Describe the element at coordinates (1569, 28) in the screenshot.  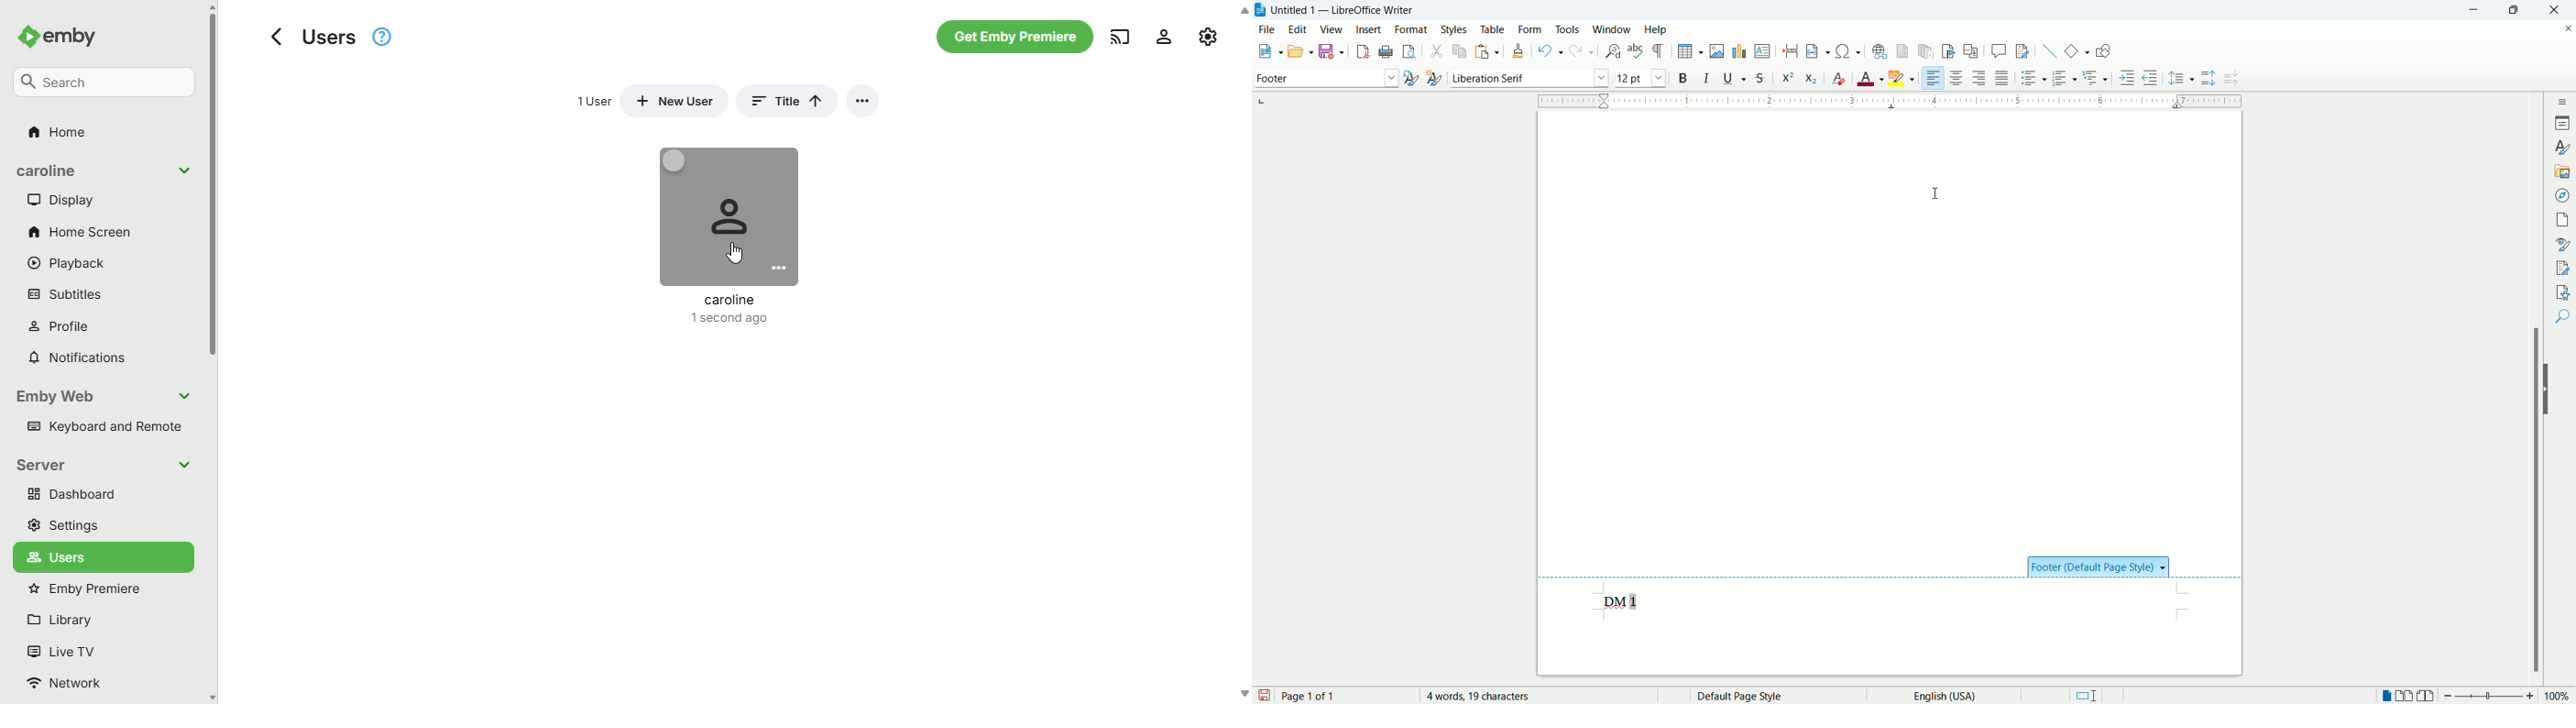
I see `tools` at that location.